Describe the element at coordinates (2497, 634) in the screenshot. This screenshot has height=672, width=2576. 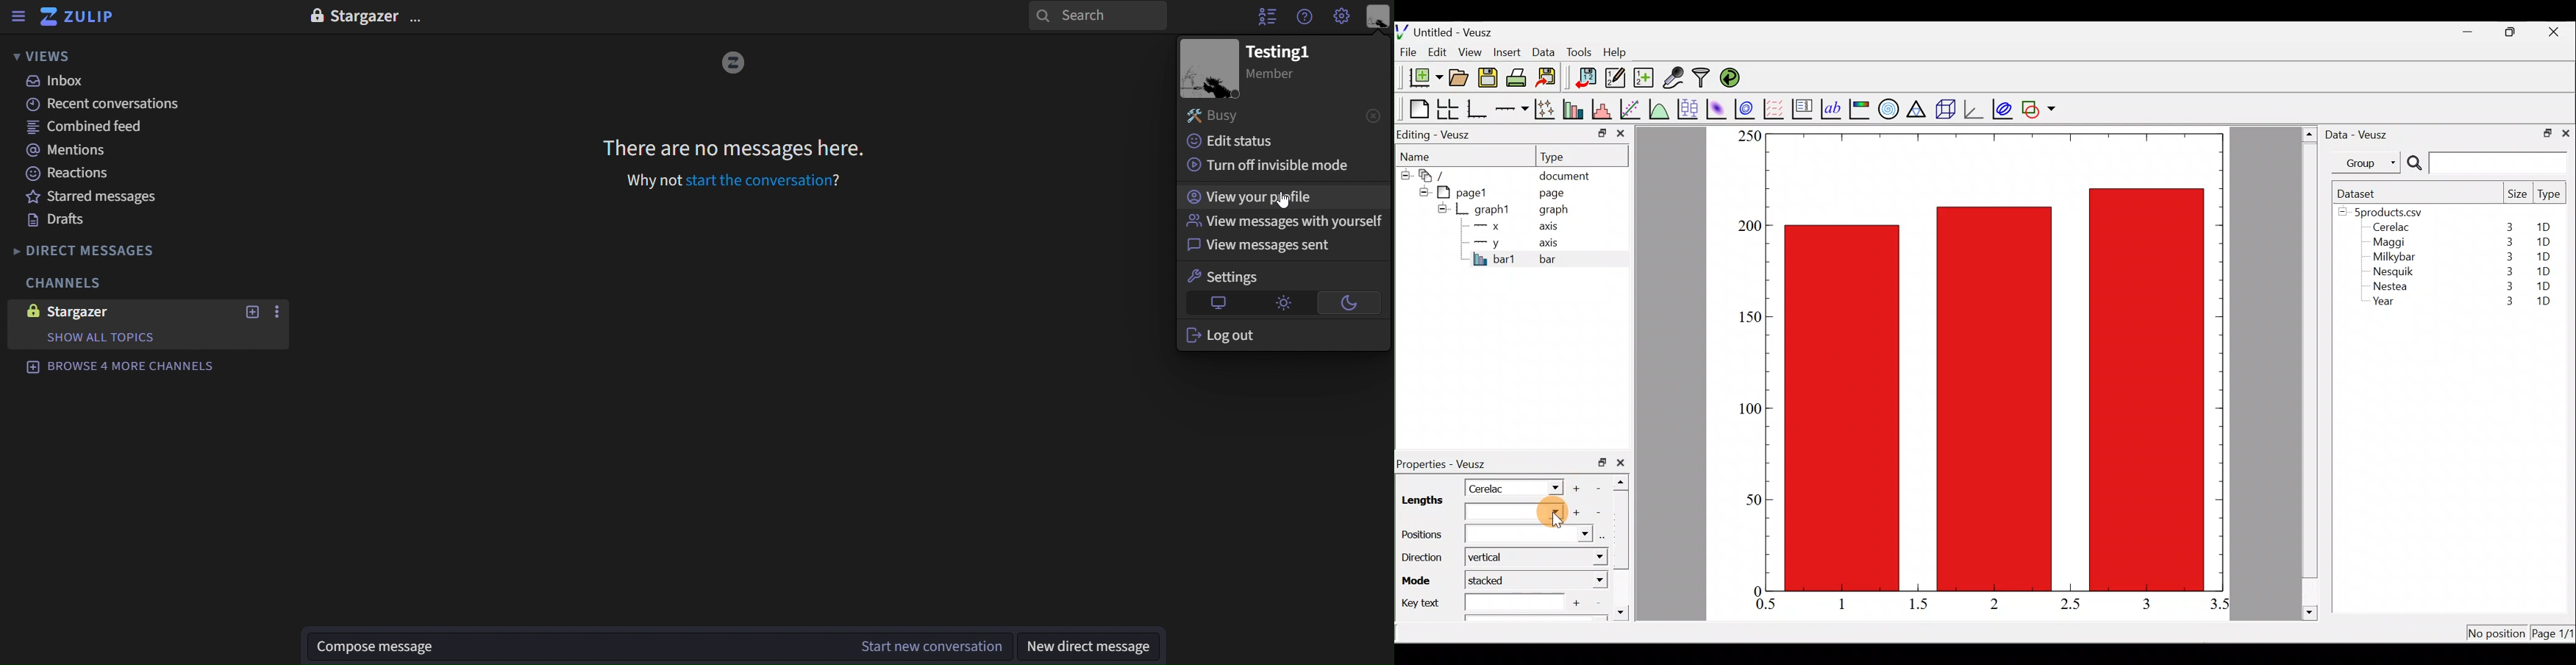
I see `No position` at that location.